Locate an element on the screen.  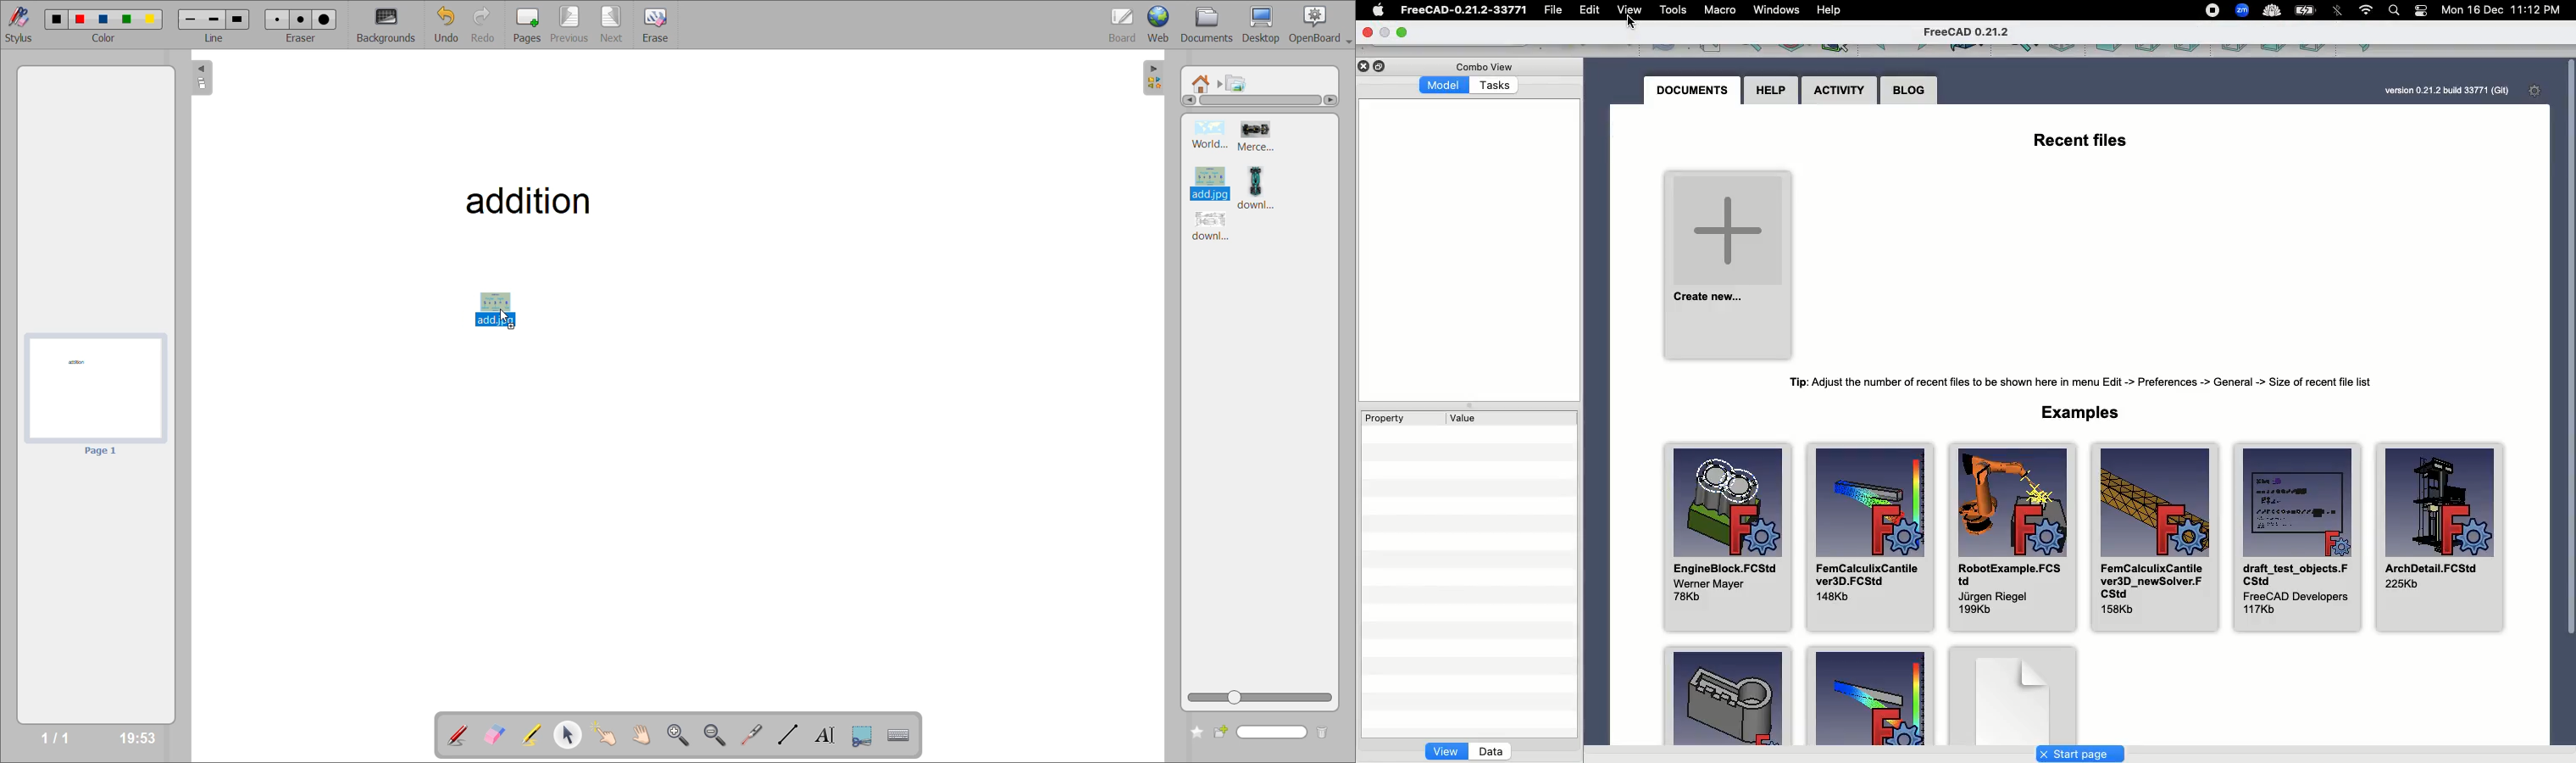
zoom is located at coordinates (2242, 10).